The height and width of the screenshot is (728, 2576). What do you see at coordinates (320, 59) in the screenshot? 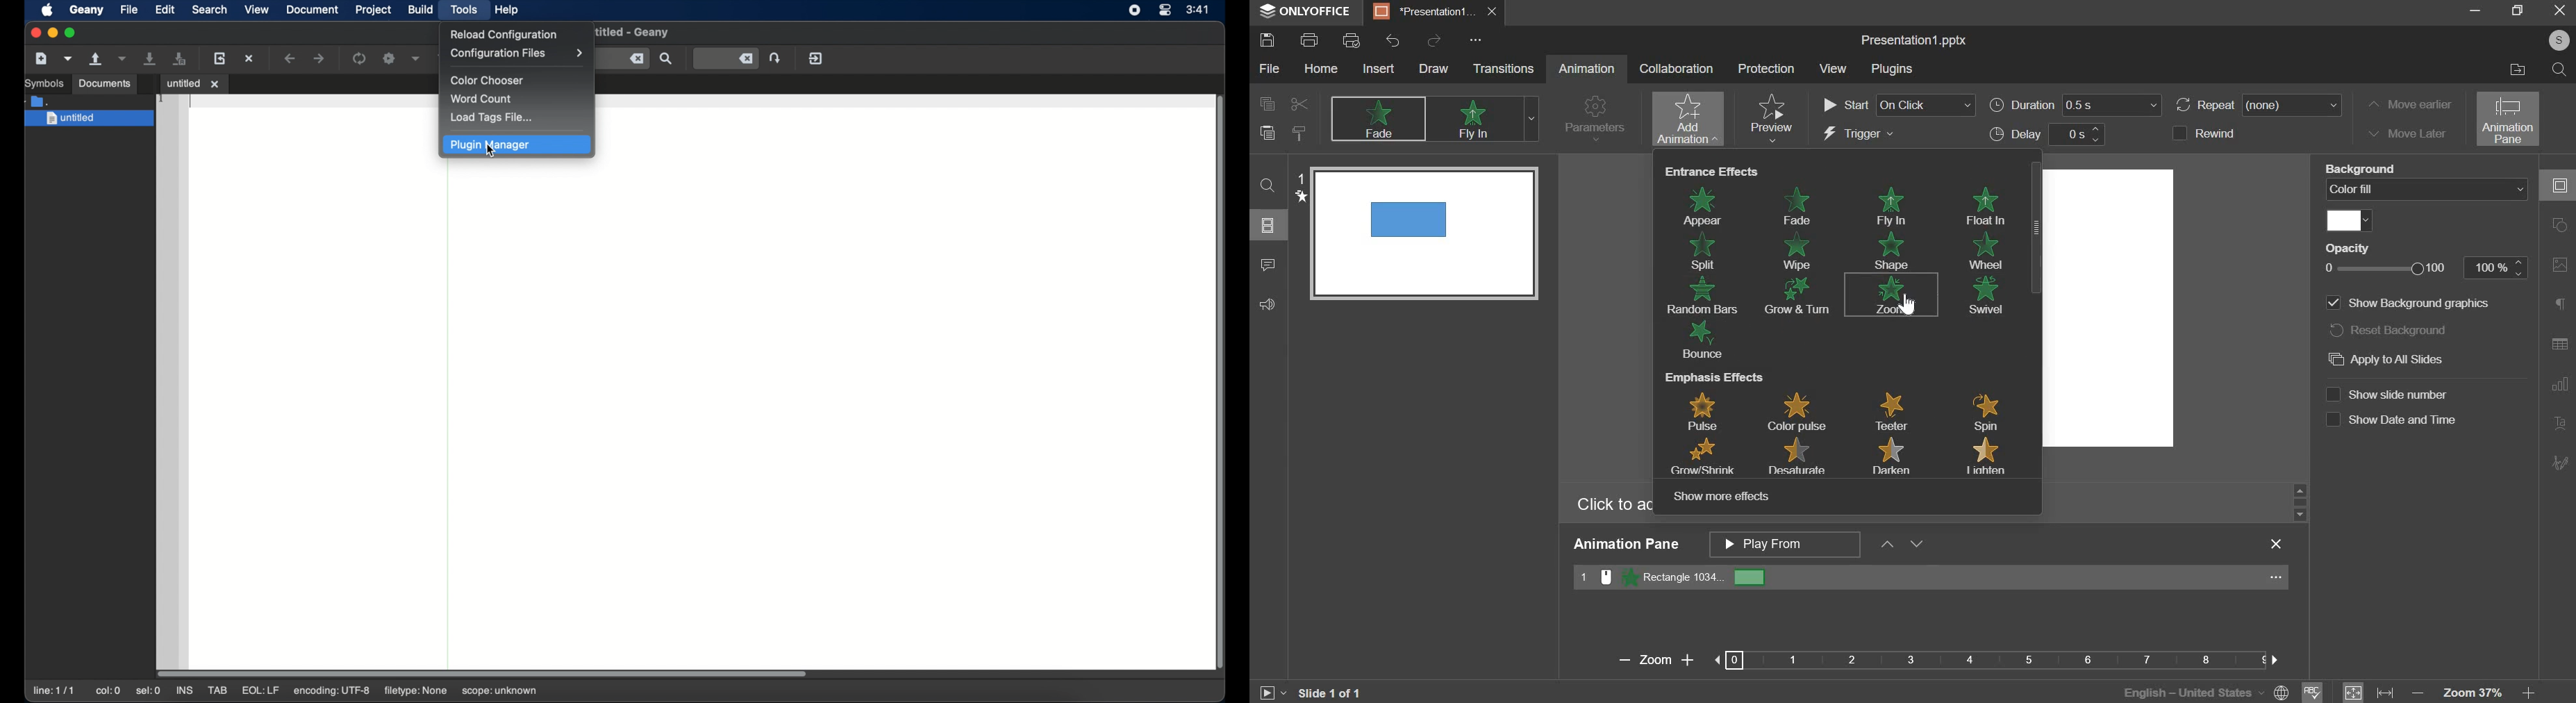
I see `navigate forward a location` at bounding box center [320, 59].